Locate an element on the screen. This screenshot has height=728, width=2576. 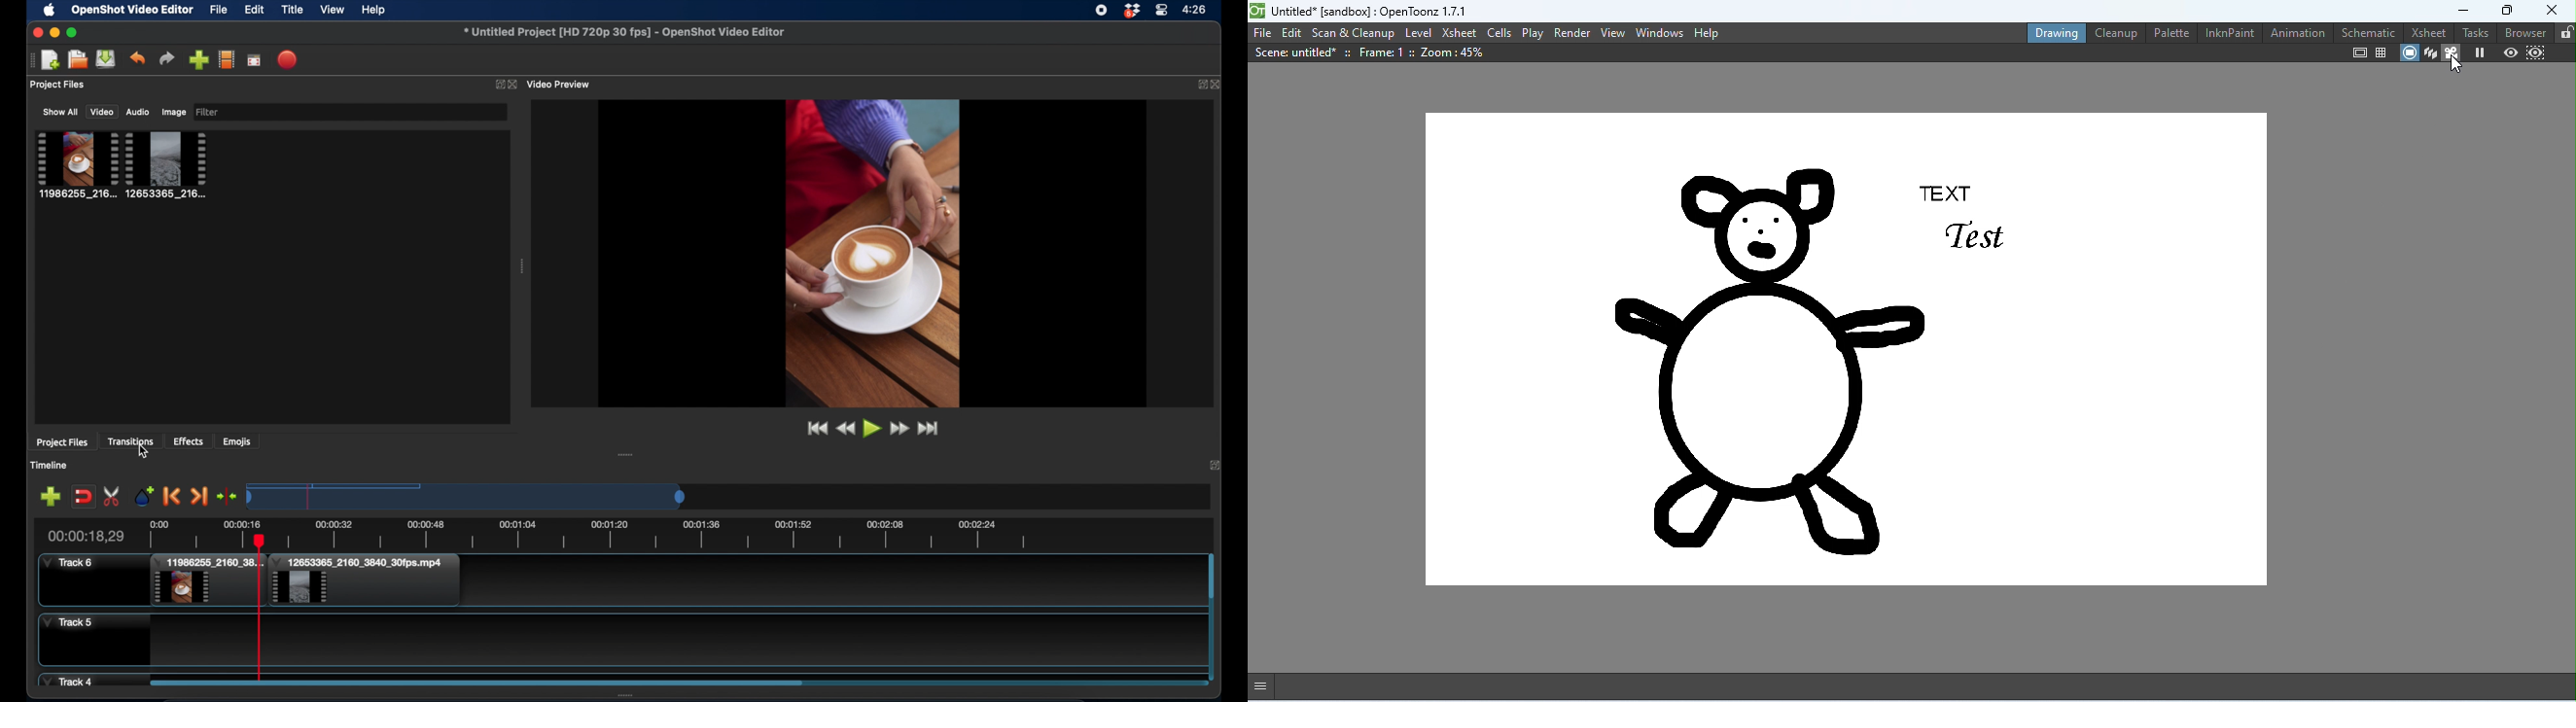
clip is located at coordinates (365, 580).